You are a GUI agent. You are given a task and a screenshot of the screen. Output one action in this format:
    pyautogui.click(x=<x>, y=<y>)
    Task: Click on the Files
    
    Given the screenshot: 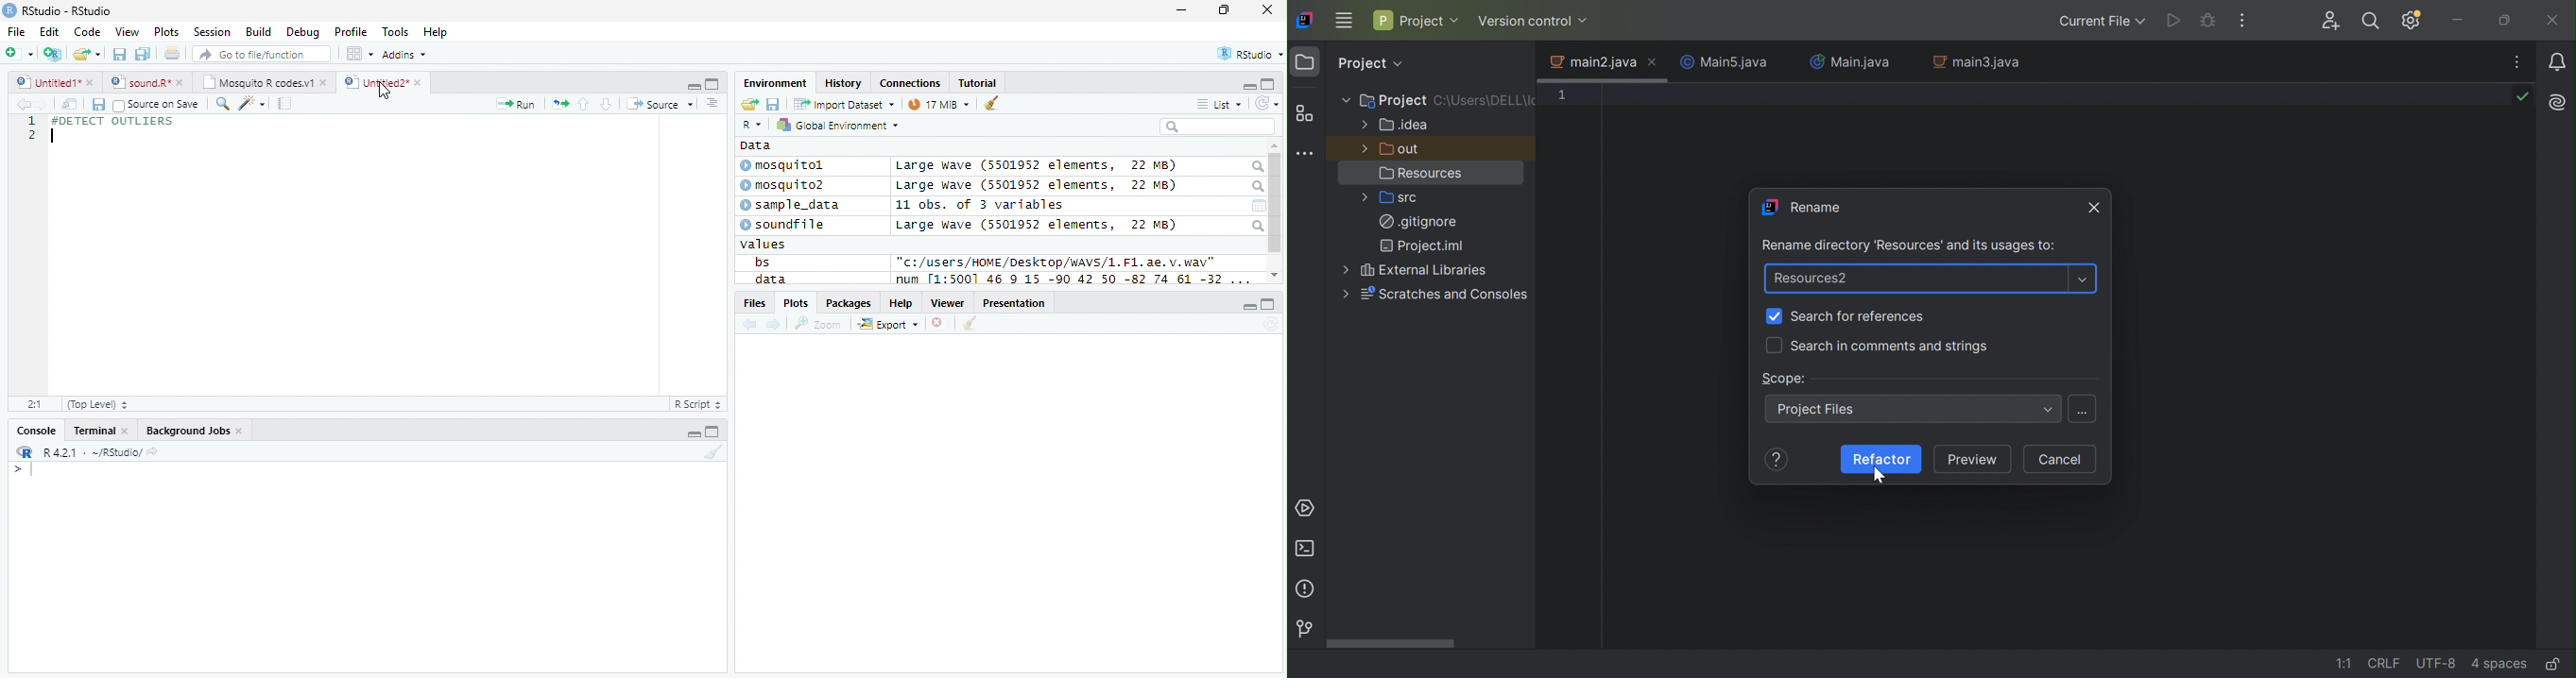 What is the action you would take?
    pyautogui.click(x=753, y=303)
    